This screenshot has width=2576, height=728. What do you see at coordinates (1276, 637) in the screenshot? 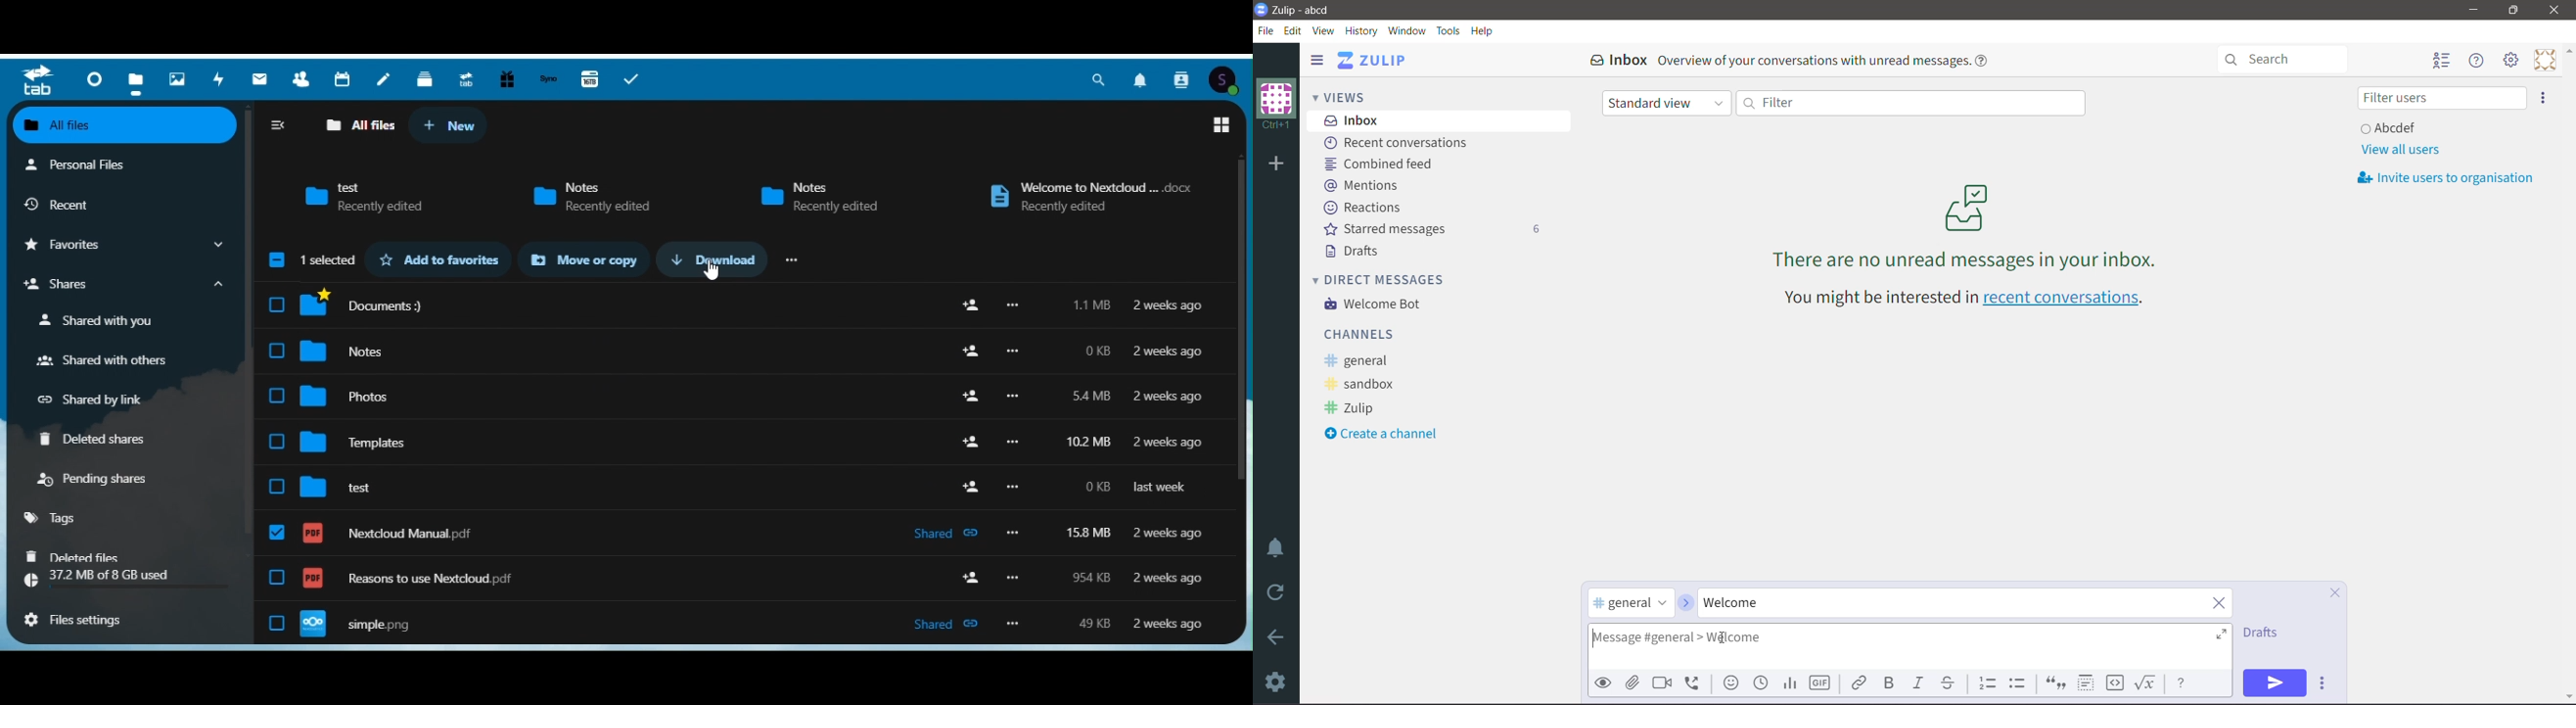
I see `Go Back` at bounding box center [1276, 637].